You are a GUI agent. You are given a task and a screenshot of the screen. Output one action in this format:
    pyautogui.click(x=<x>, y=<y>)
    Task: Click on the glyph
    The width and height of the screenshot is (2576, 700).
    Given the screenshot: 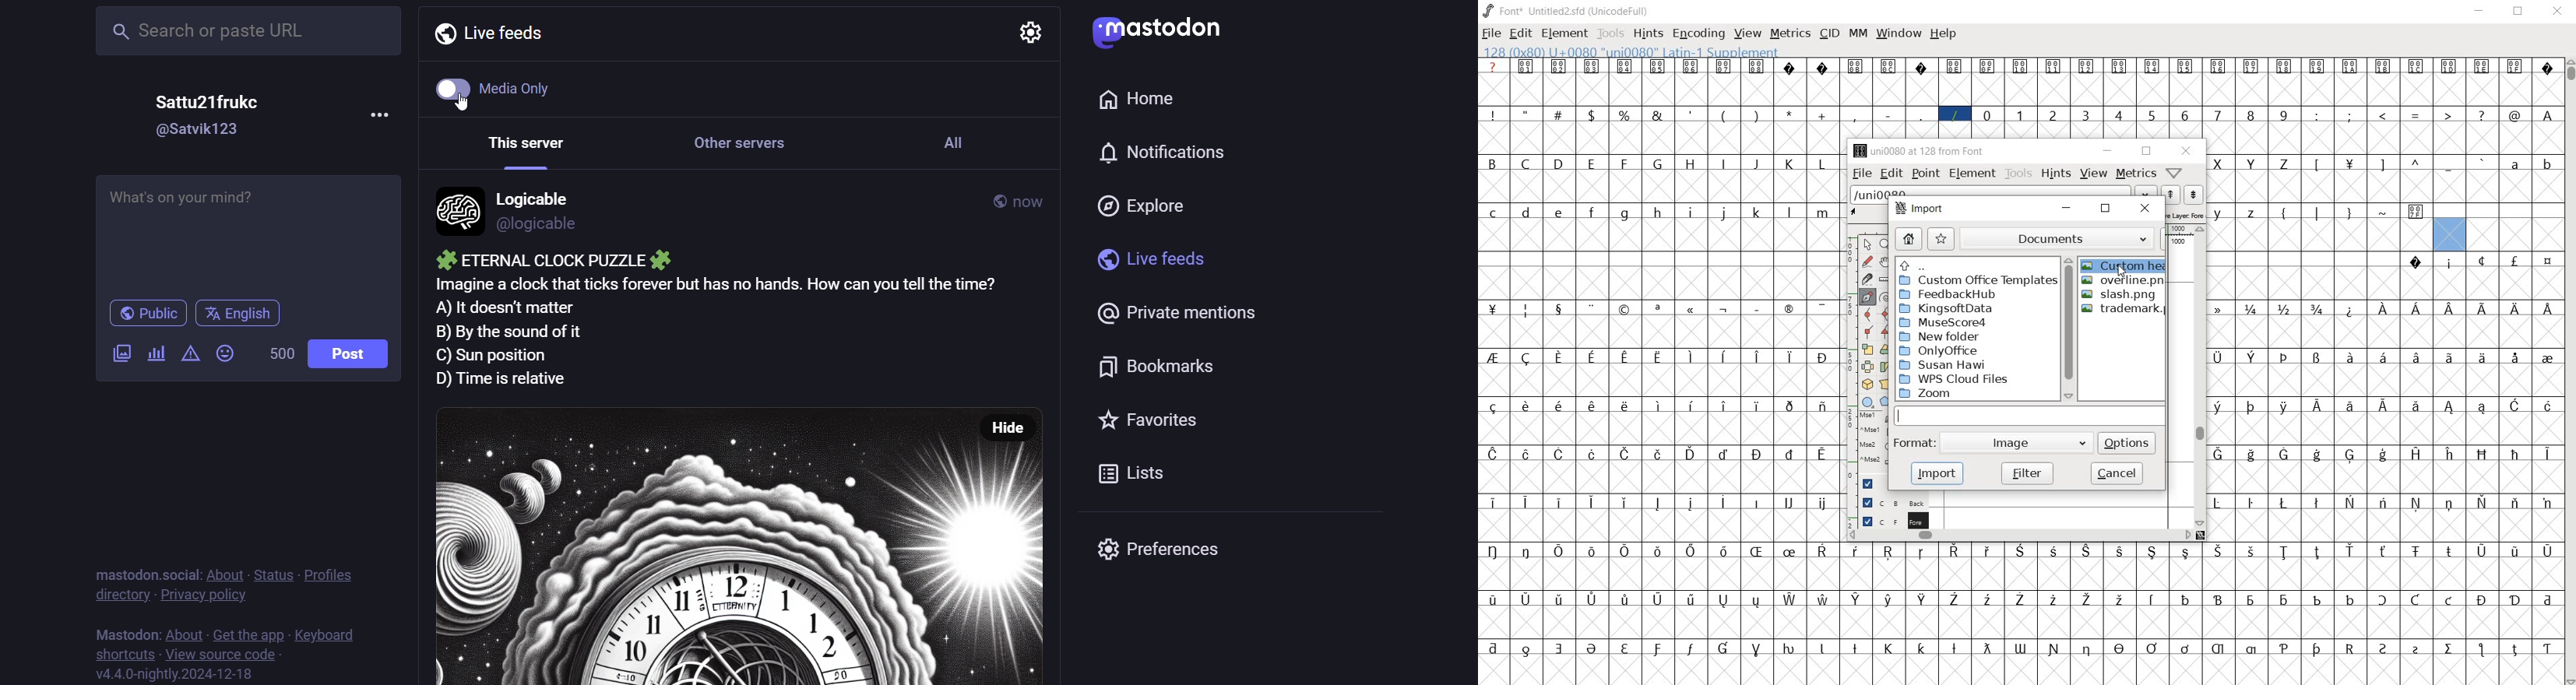 What is the action you would take?
    pyautogui.click(x=1625, y=551)
    